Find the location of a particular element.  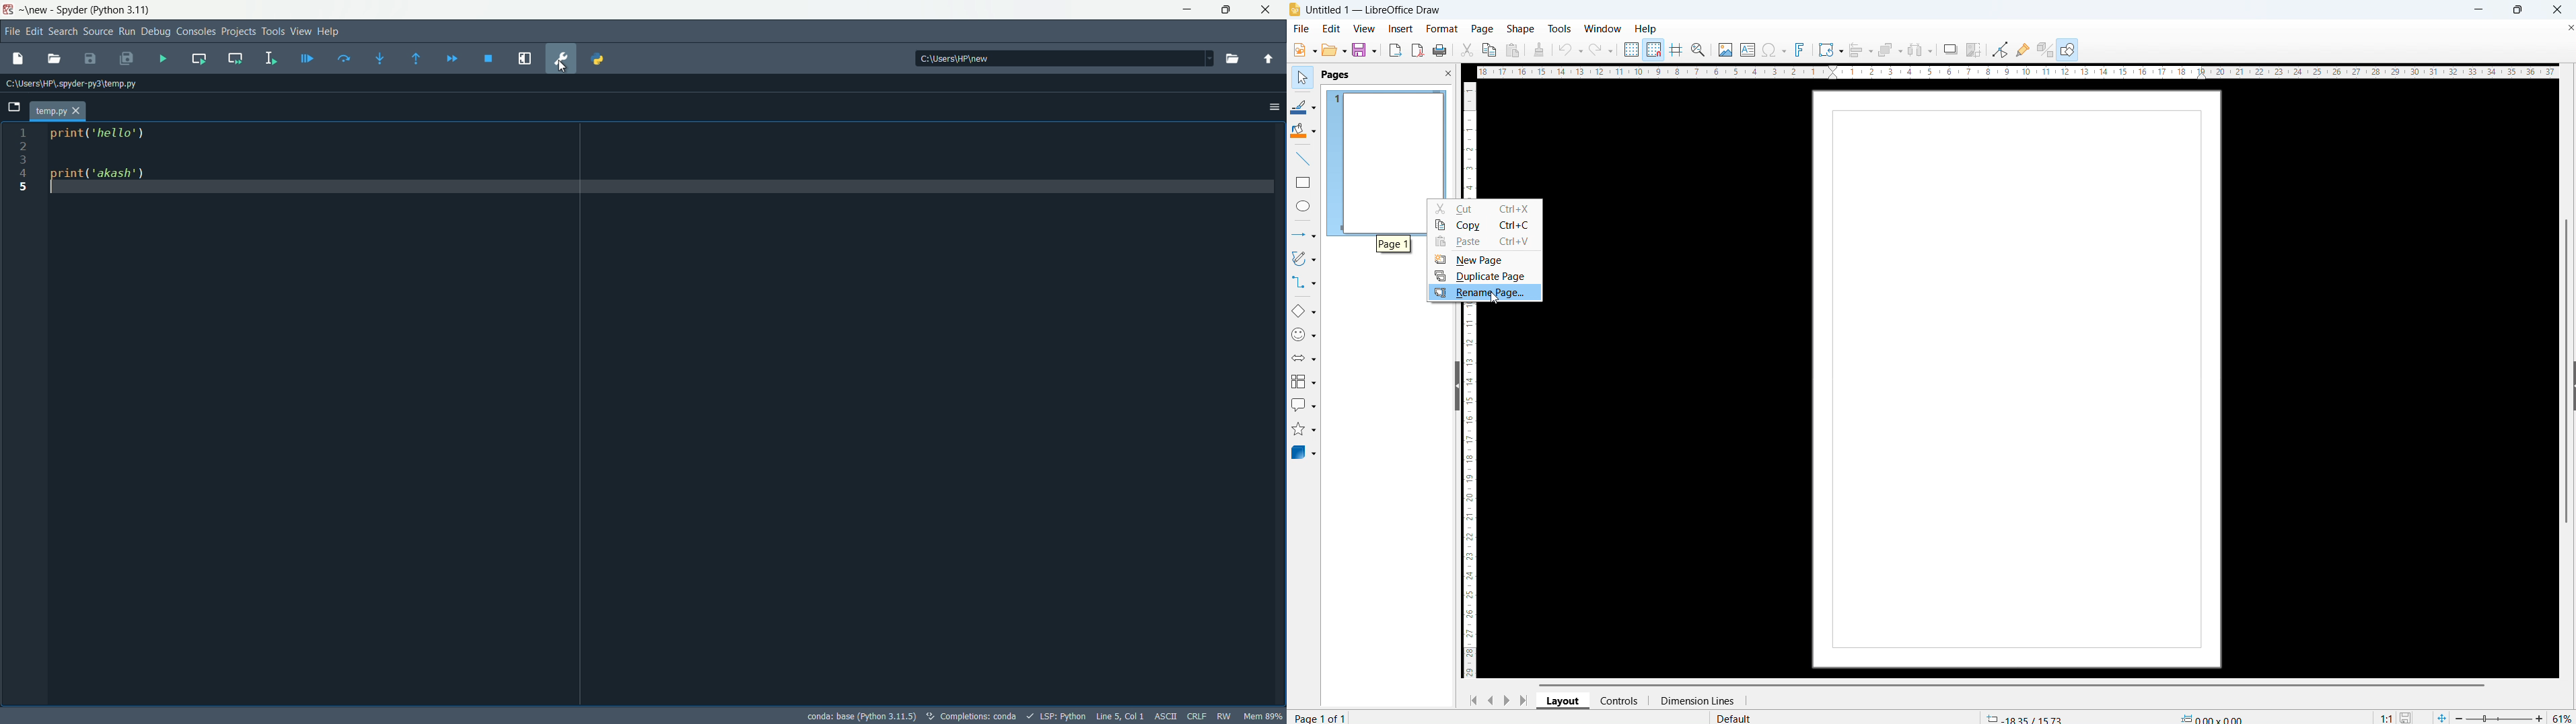

tools is located at coordinates (1559, 28).